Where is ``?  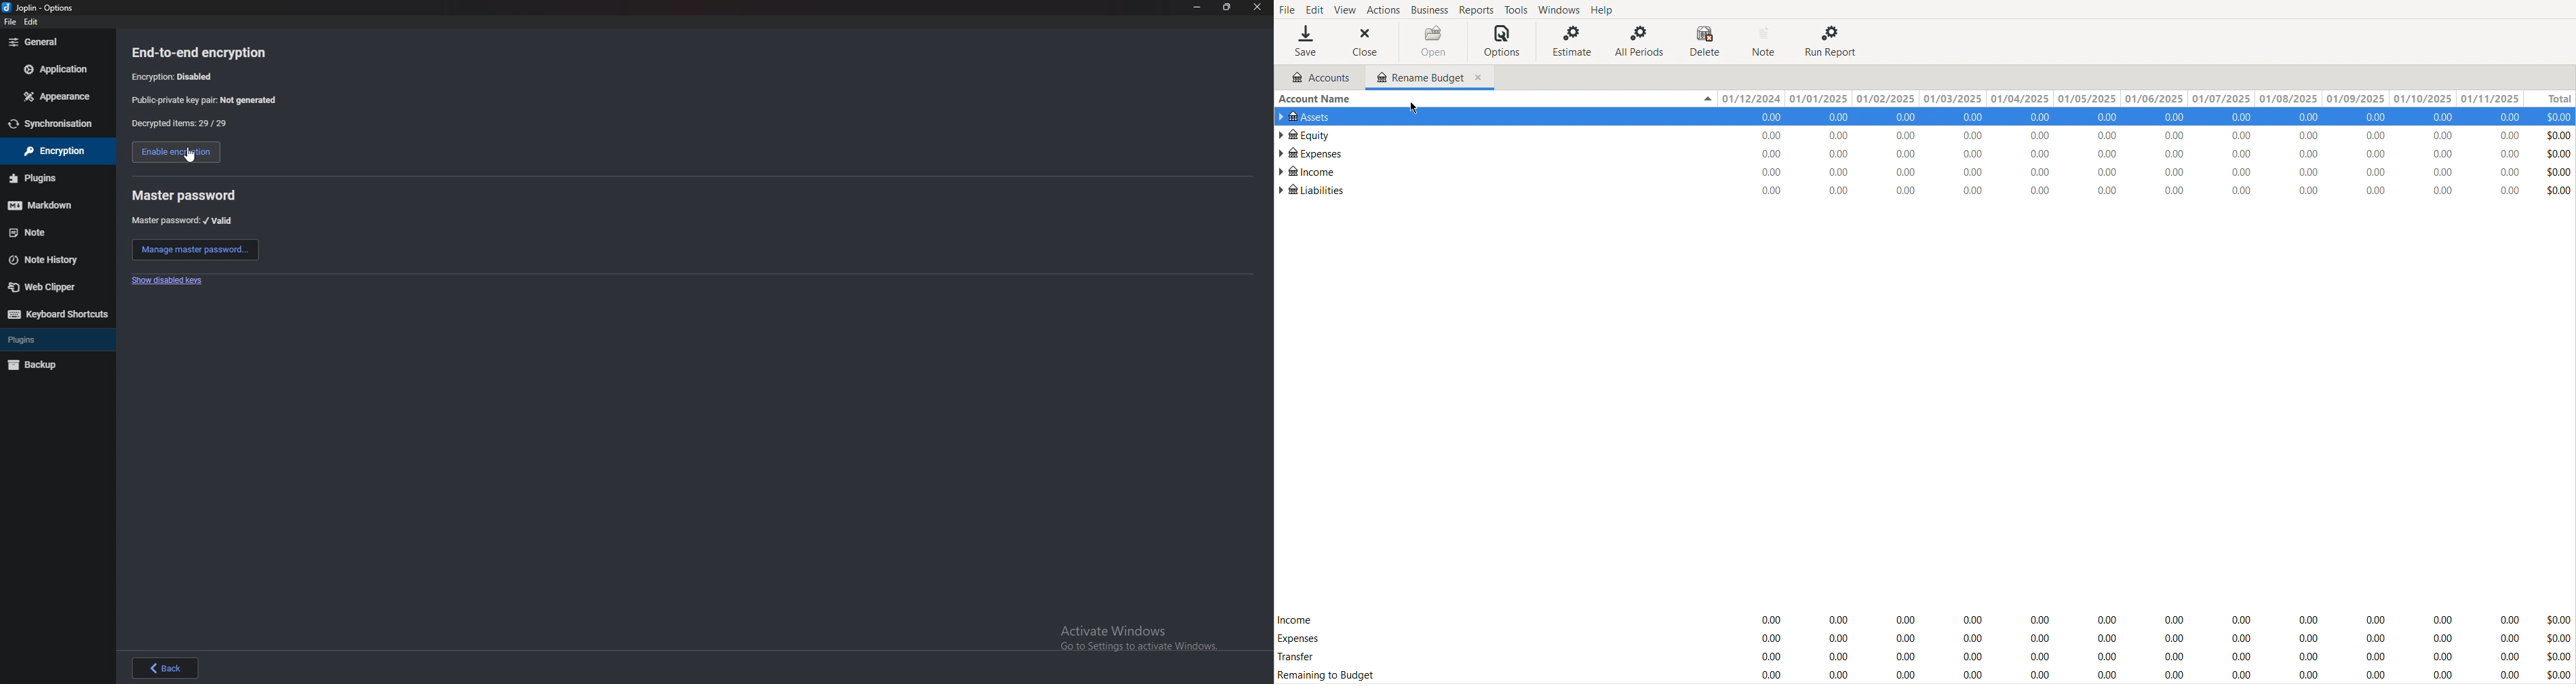  is located at coordinates (60, 315).